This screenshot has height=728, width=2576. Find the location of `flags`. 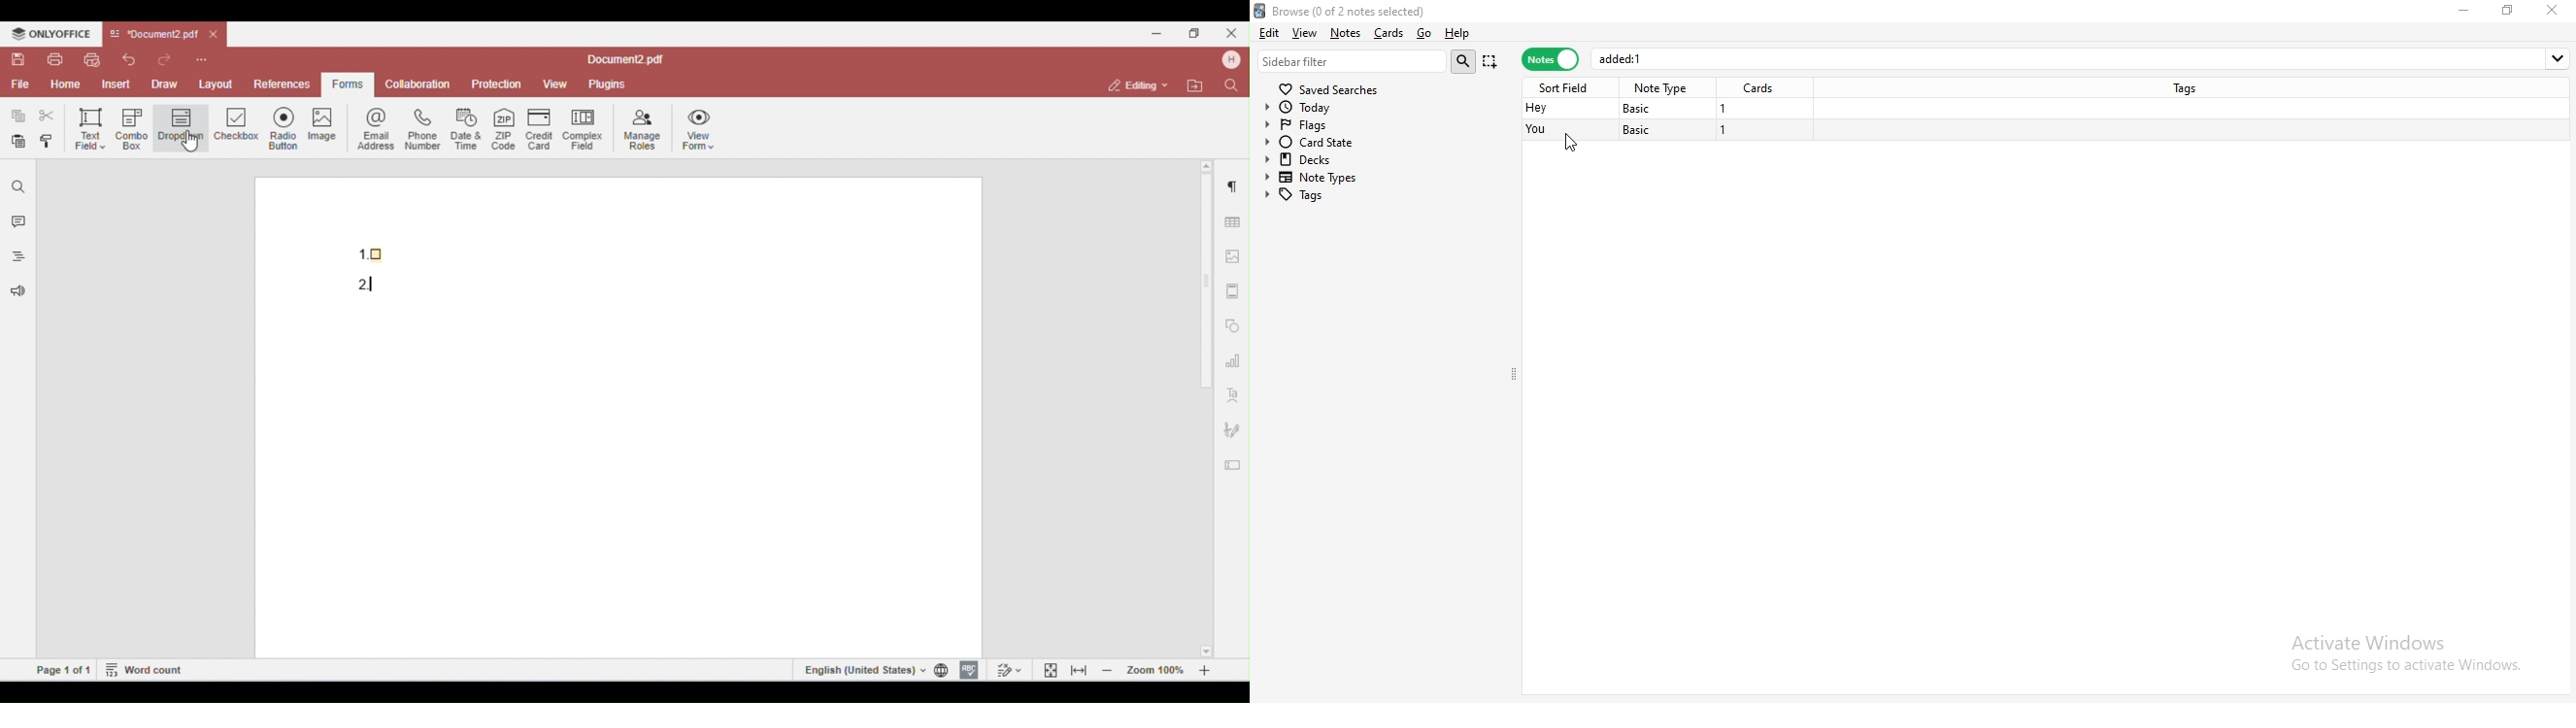

flags is located at coordinates (1315, 123).